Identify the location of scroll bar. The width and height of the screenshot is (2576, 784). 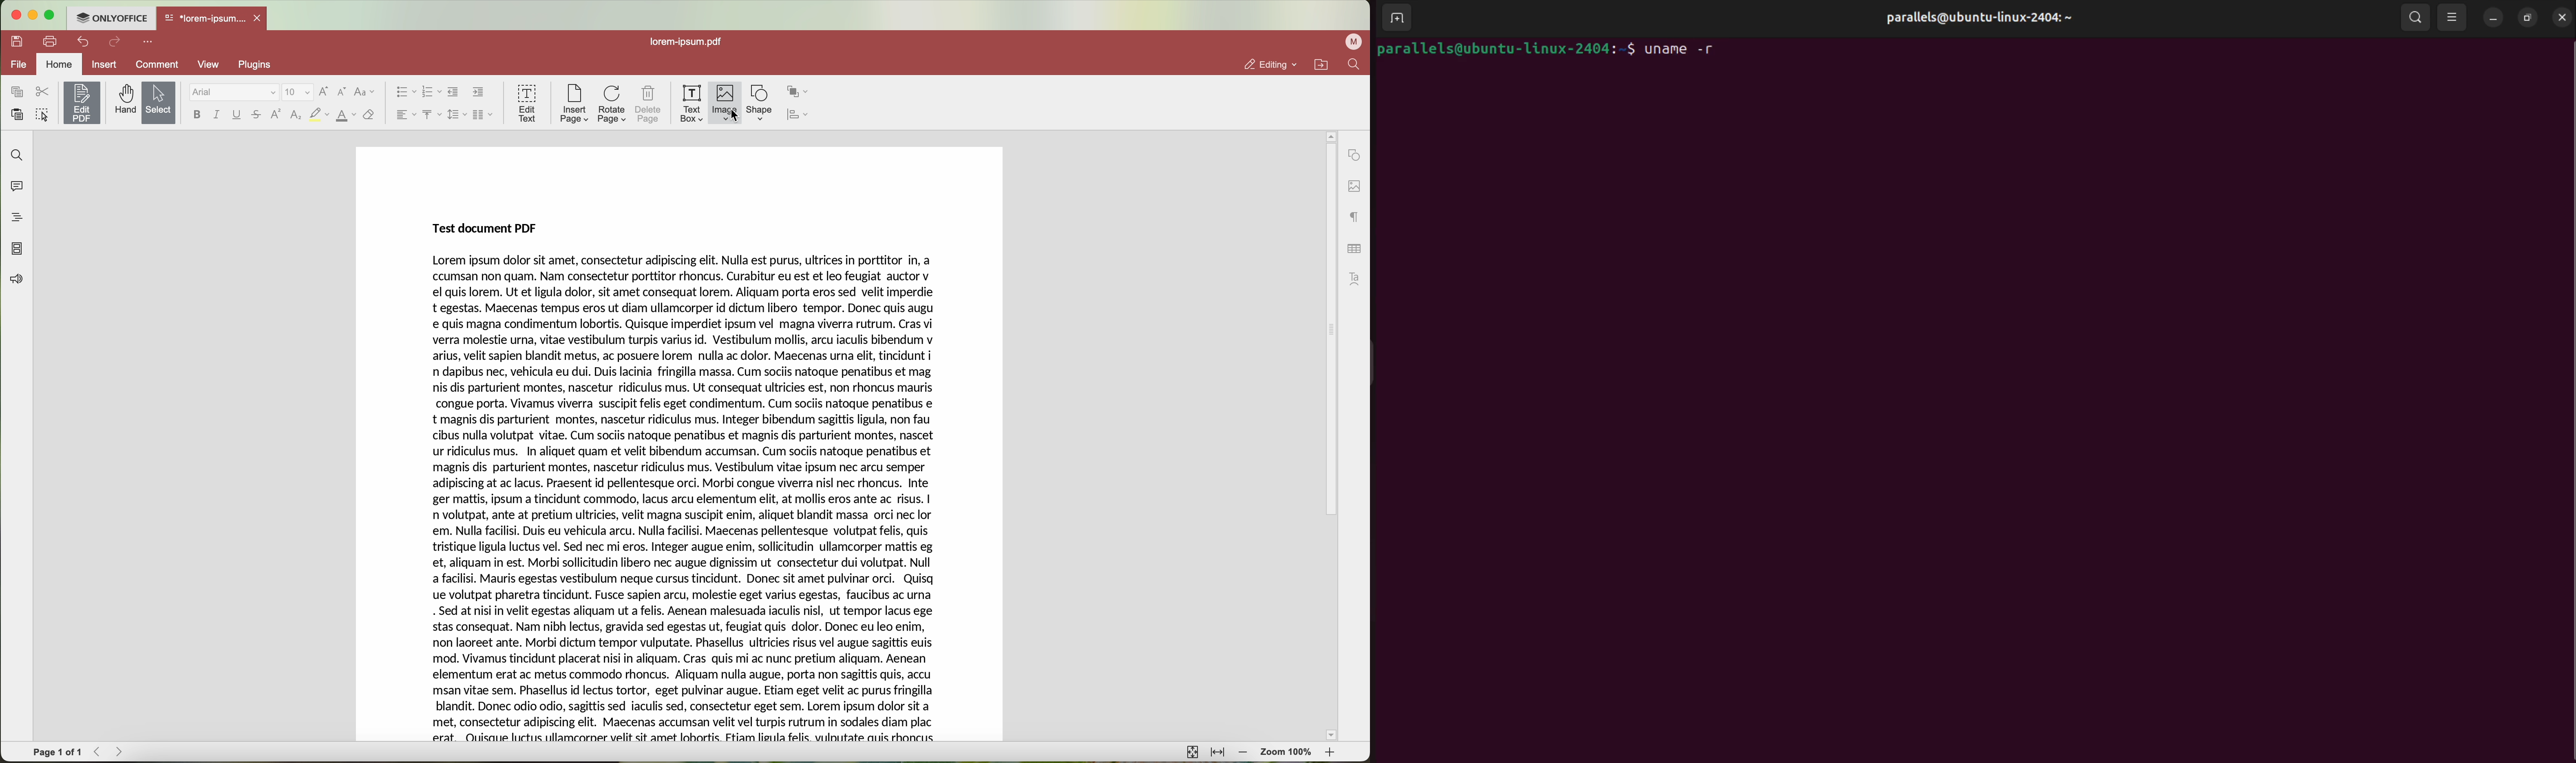
(1326, 436).